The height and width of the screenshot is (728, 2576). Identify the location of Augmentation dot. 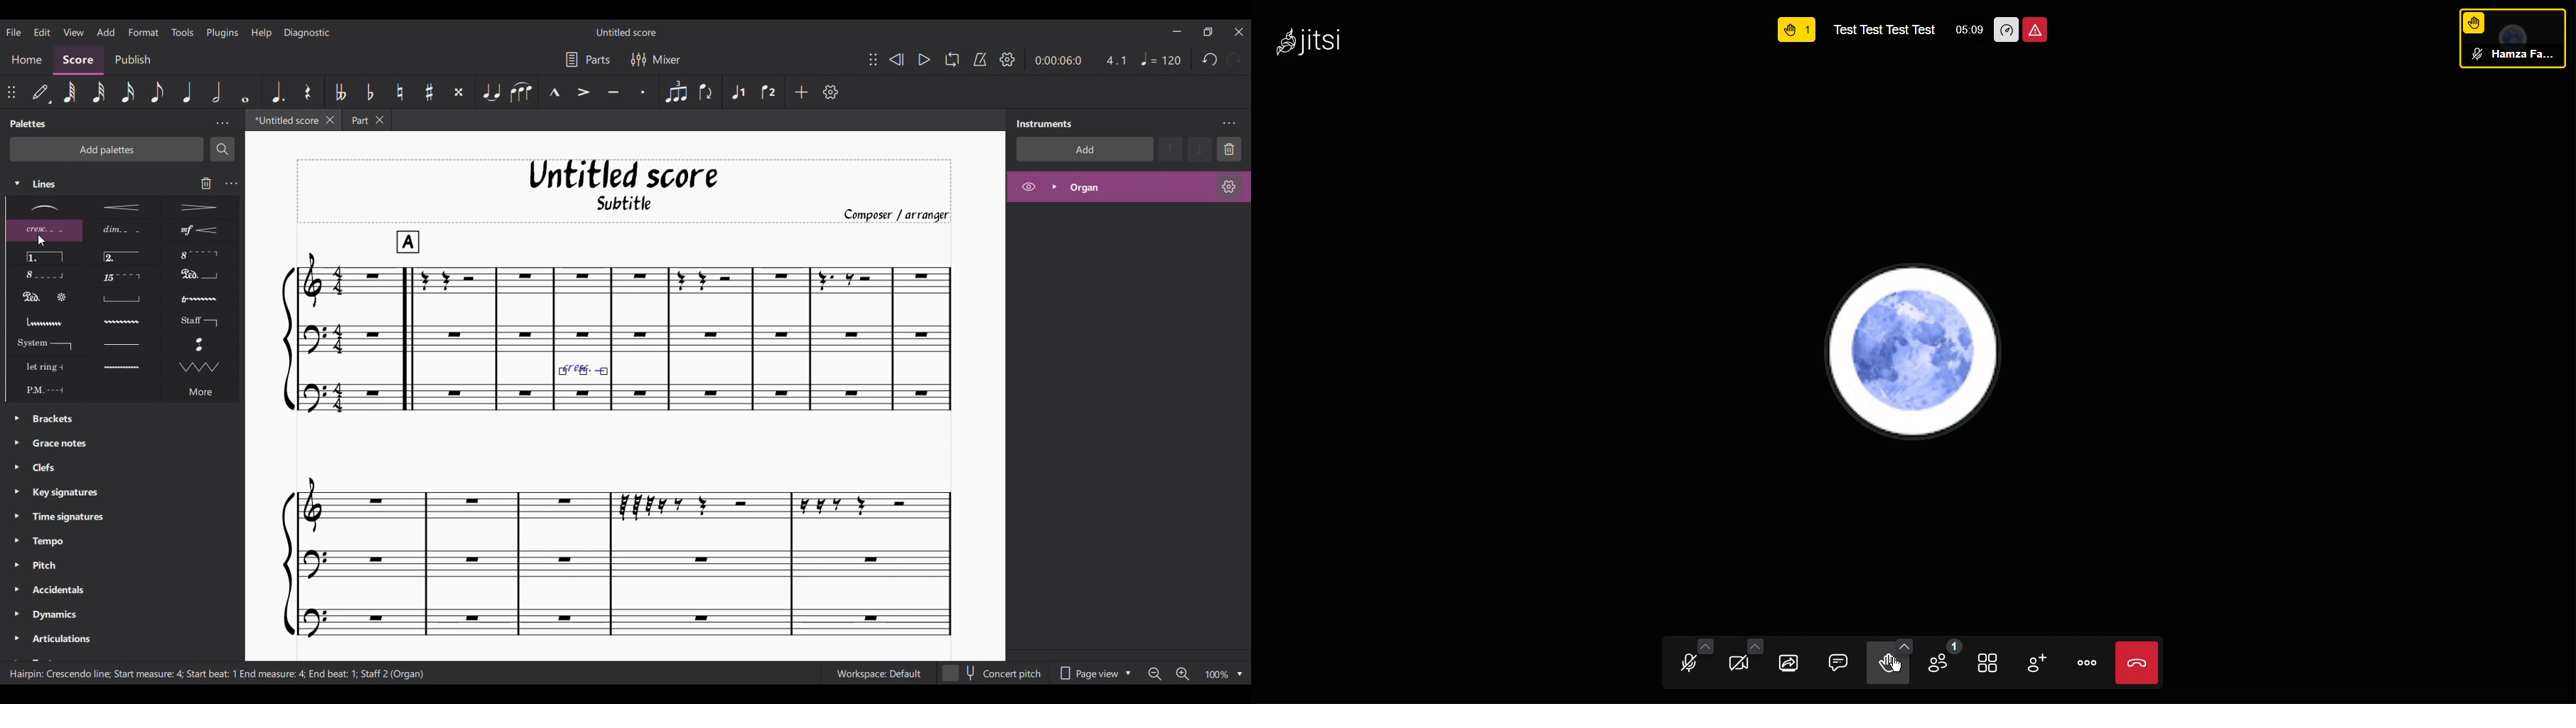
(278, 92).